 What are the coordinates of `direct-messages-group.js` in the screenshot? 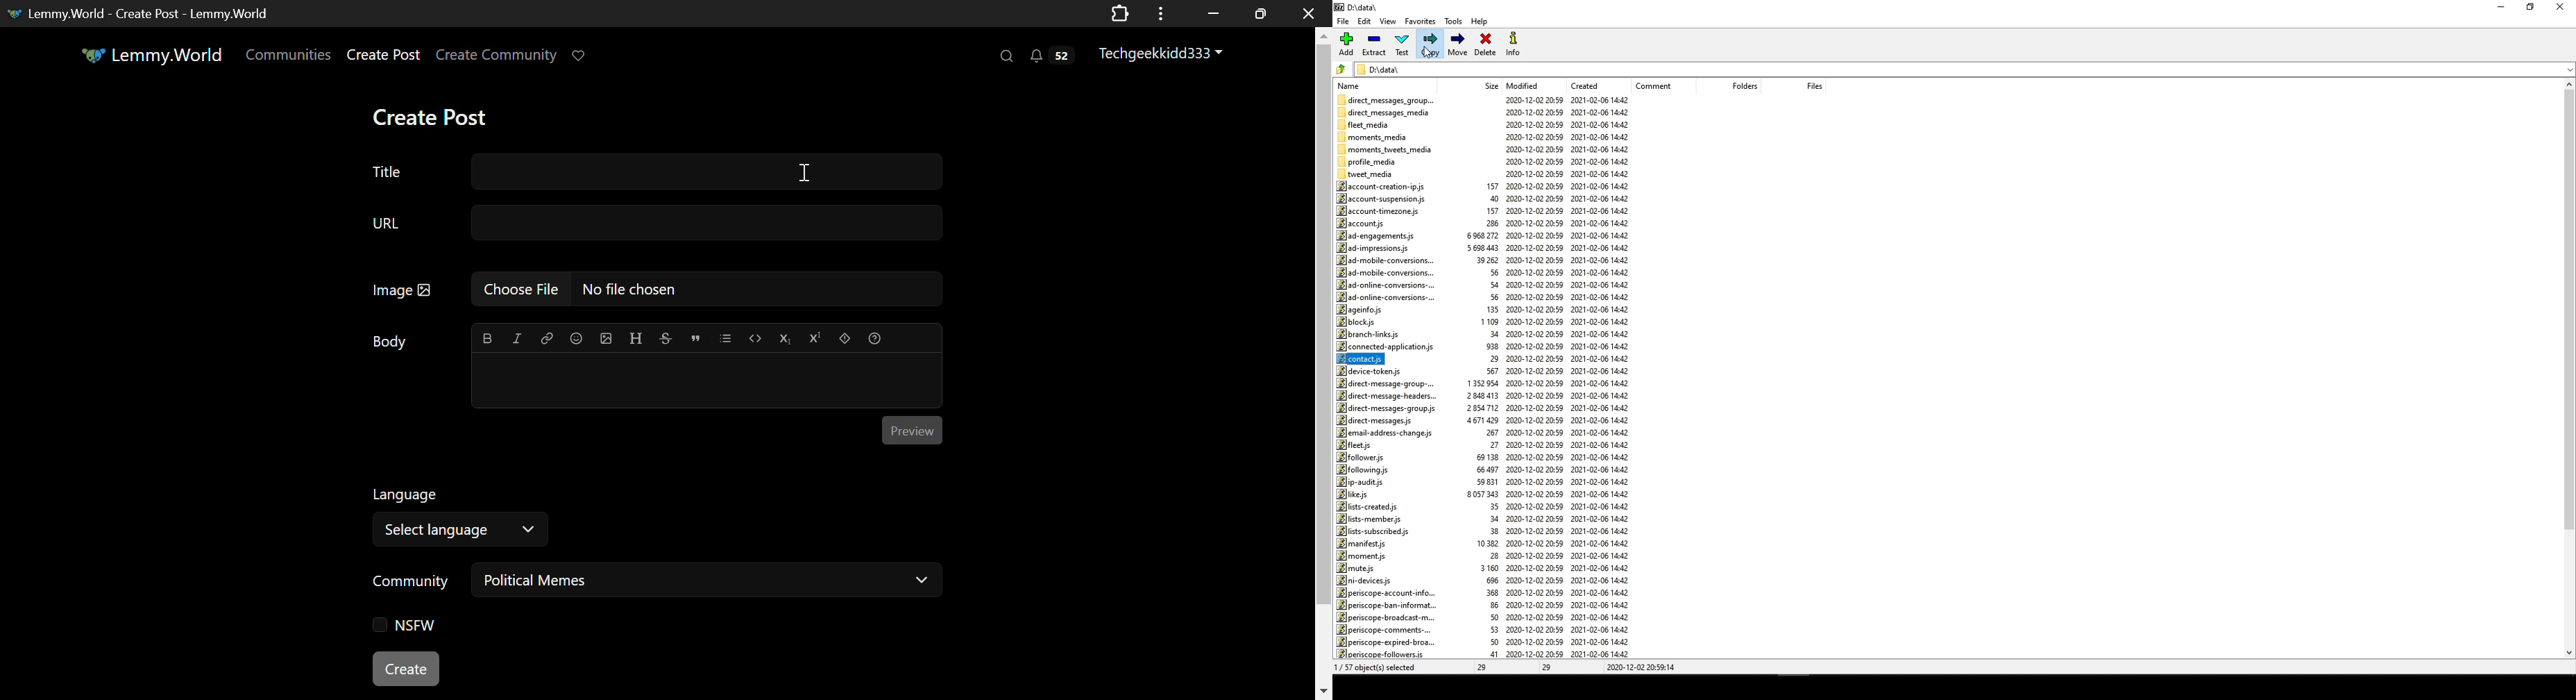 It's located at (1387, 409).